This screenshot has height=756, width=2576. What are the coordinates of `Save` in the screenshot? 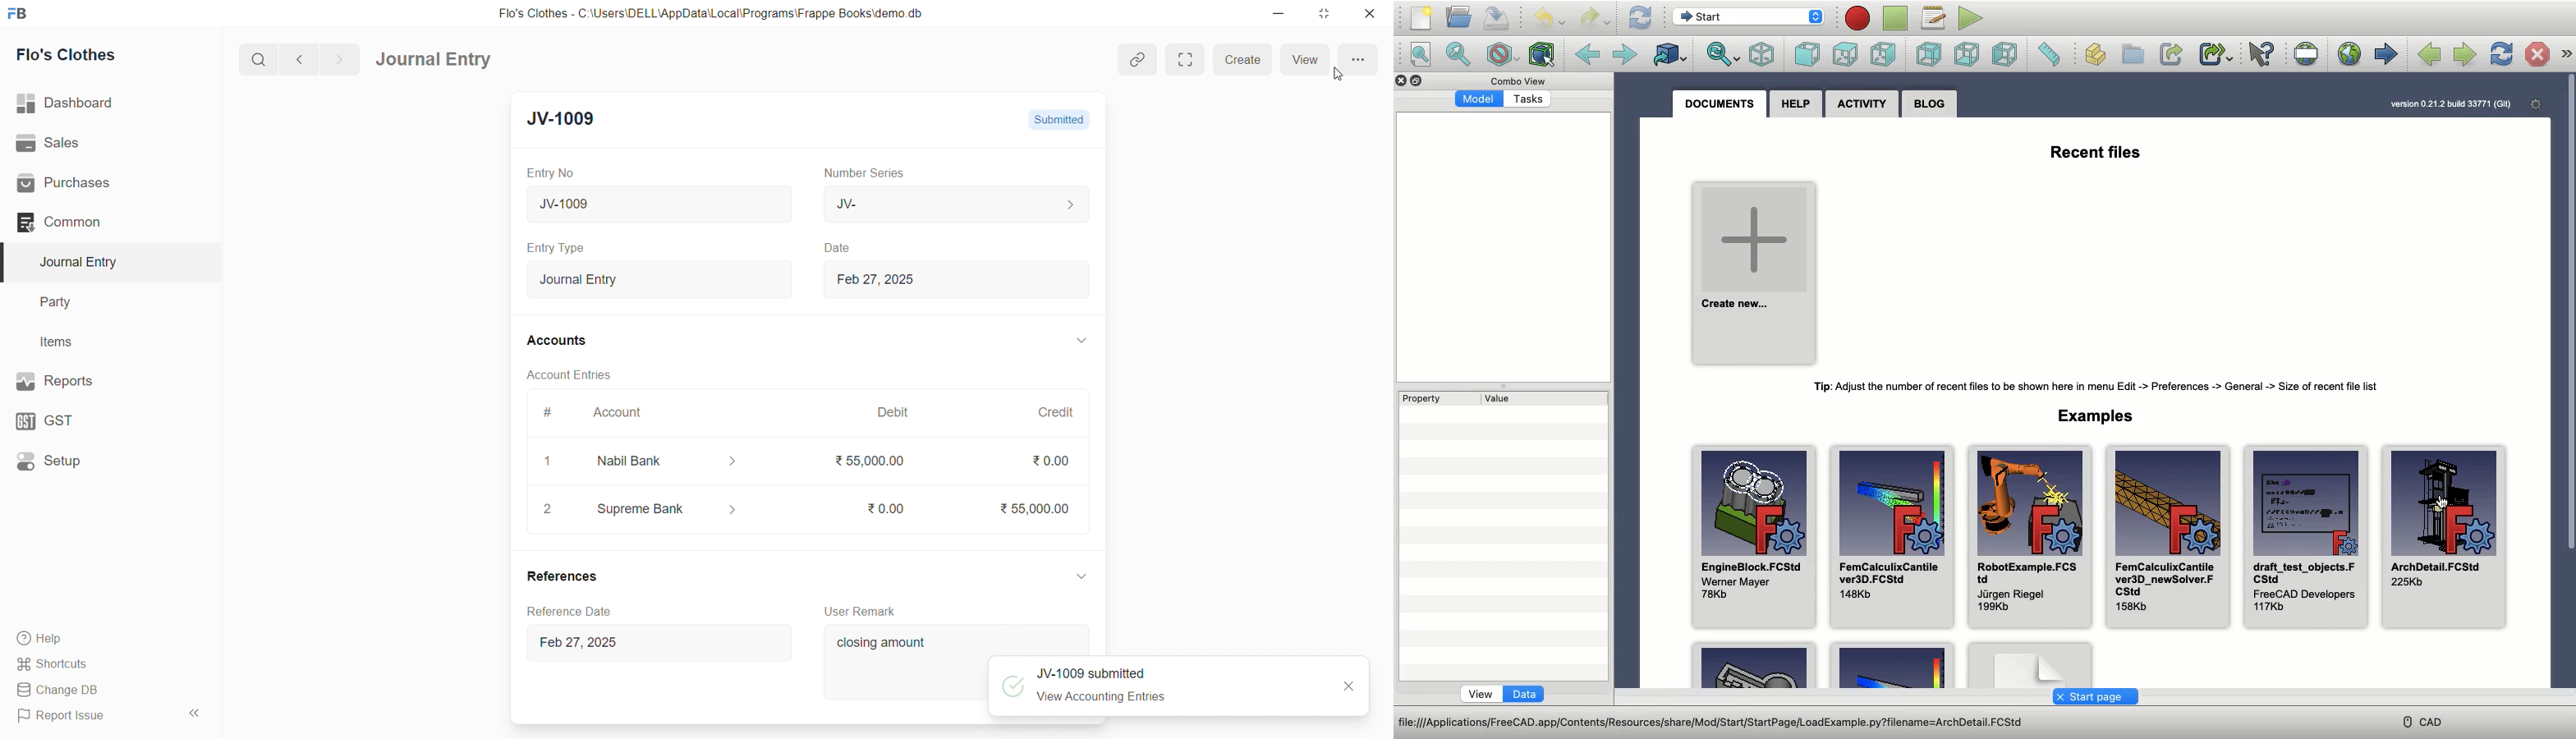 It's located at (1498, 17).